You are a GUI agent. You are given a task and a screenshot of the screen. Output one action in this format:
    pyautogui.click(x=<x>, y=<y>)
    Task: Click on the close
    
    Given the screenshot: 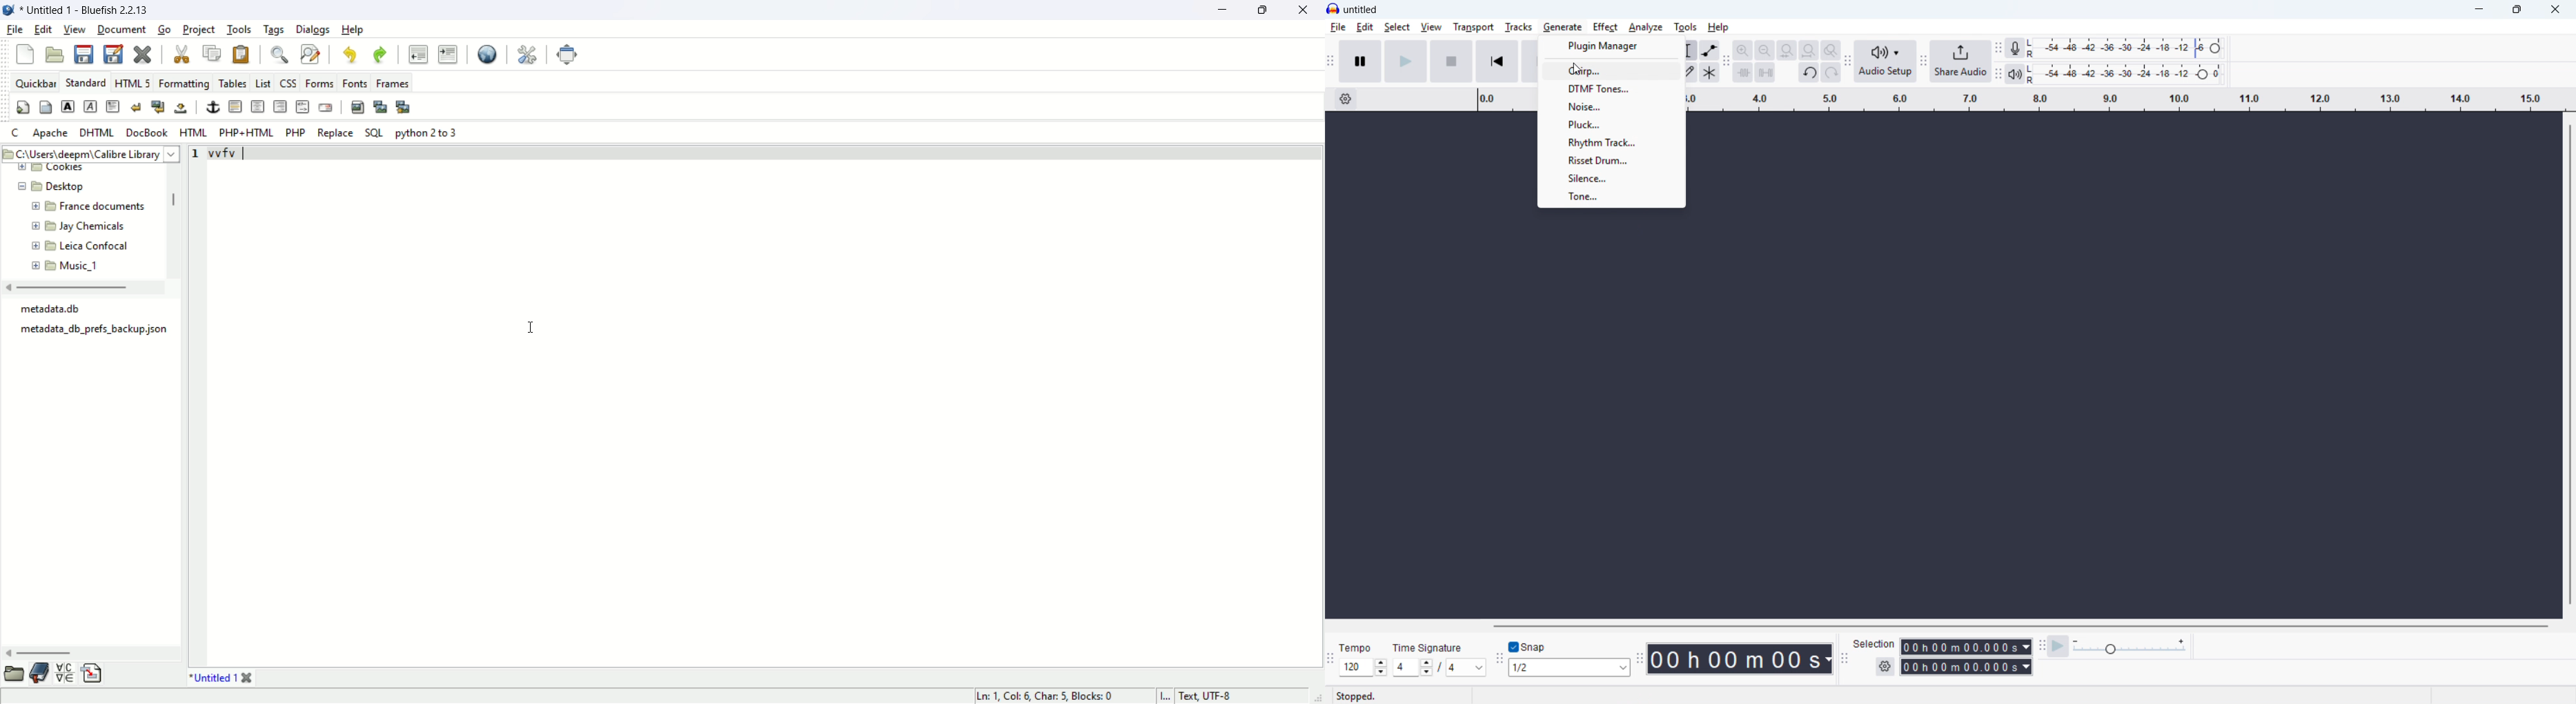 What is the action you would take?
    pyautogui.click(x=250, y=679)
    